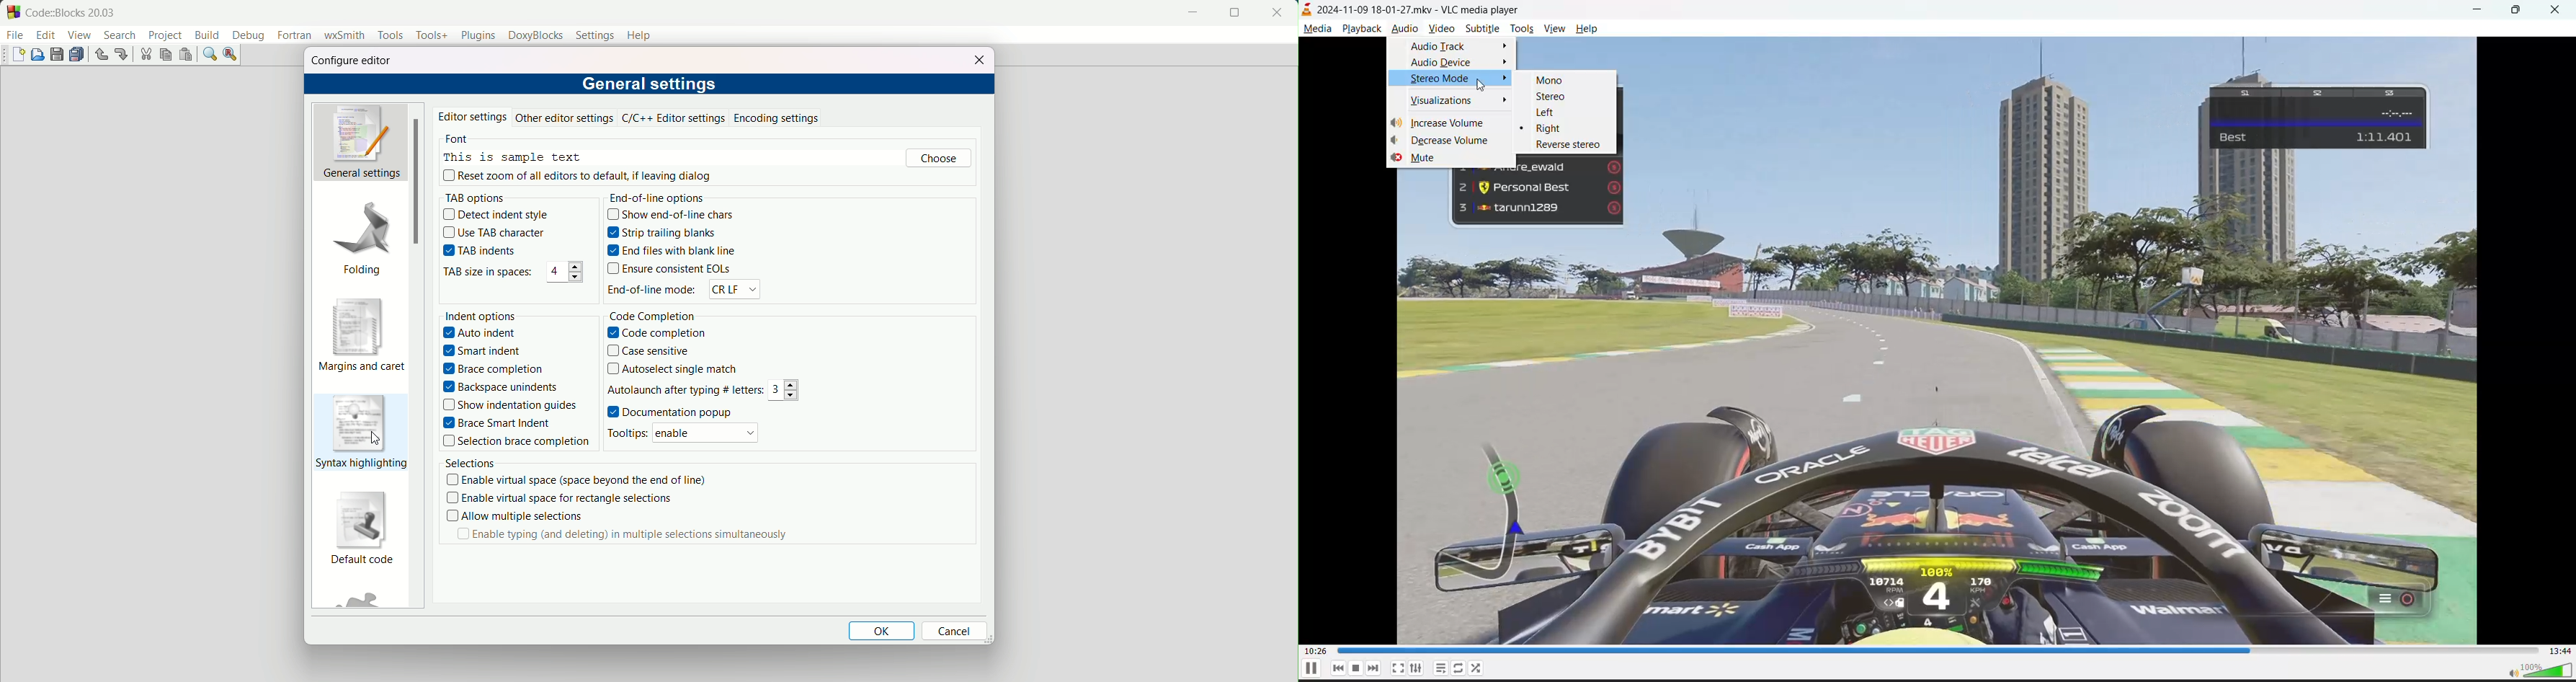 This screenshot has height=700, width=2576. I want to click on CRLF, so click(736, 288).